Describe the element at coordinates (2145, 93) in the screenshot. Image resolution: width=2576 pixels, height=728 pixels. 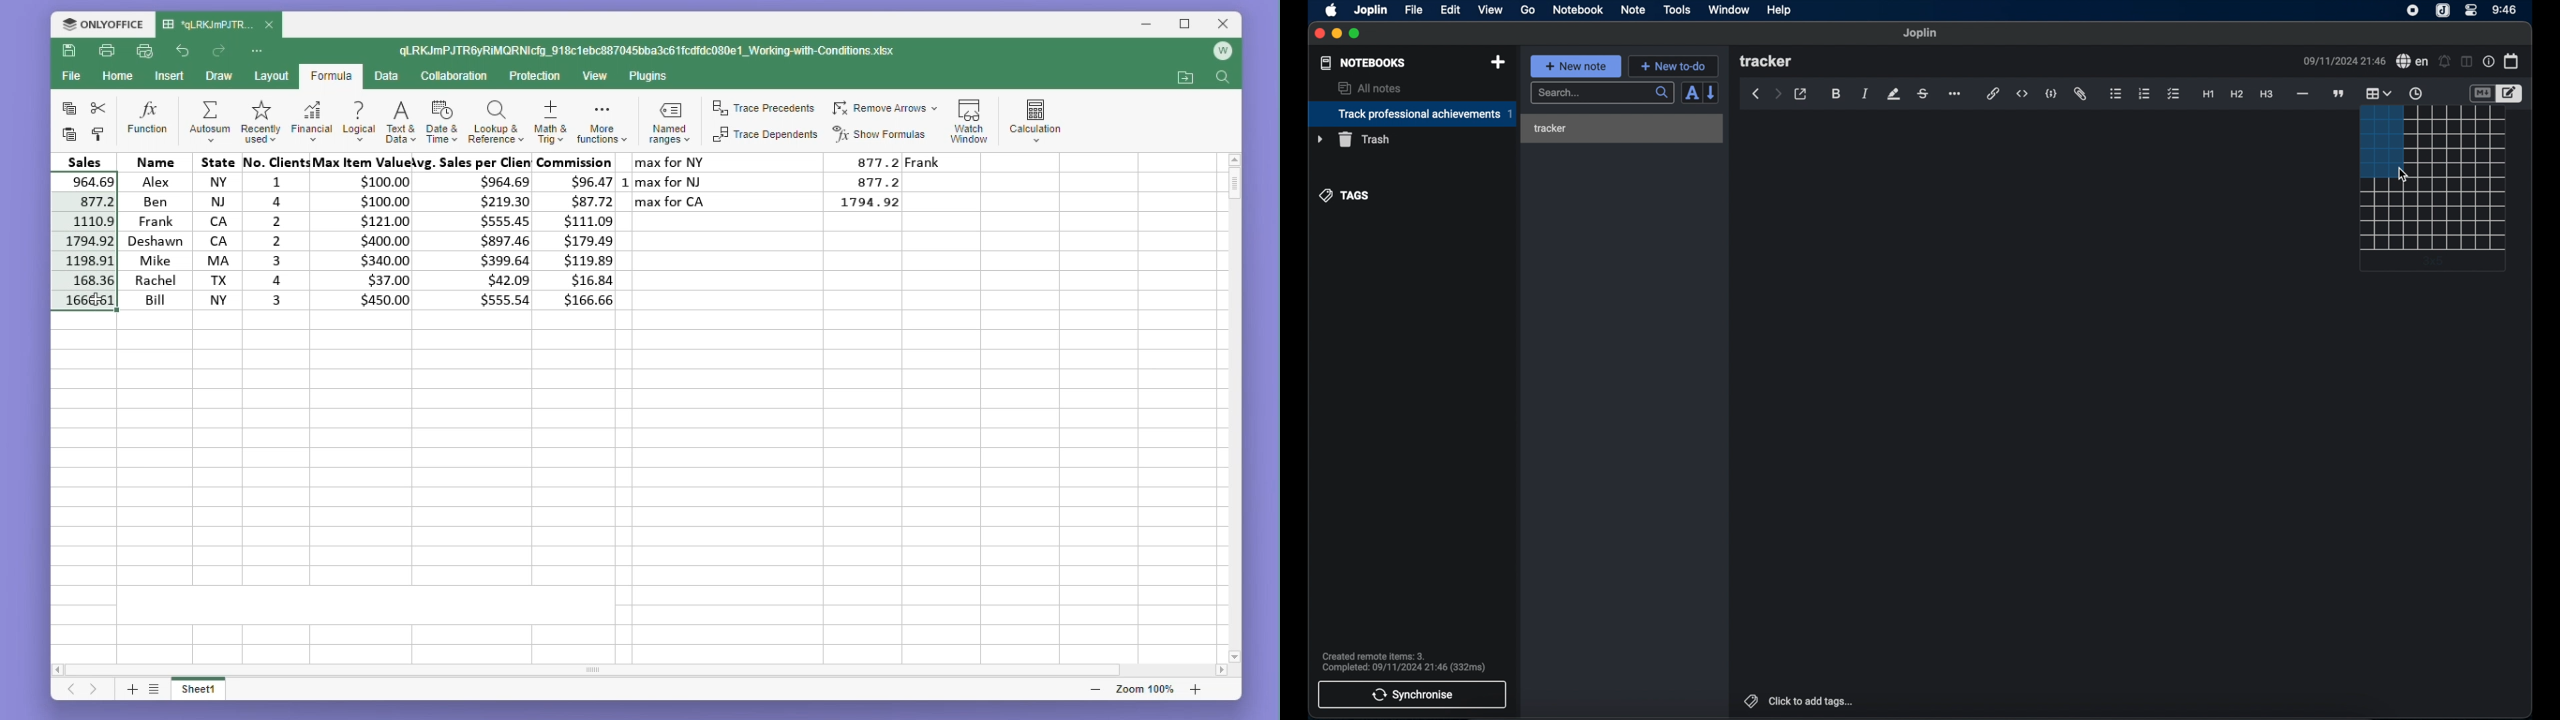
I see `numbered list` at that location.